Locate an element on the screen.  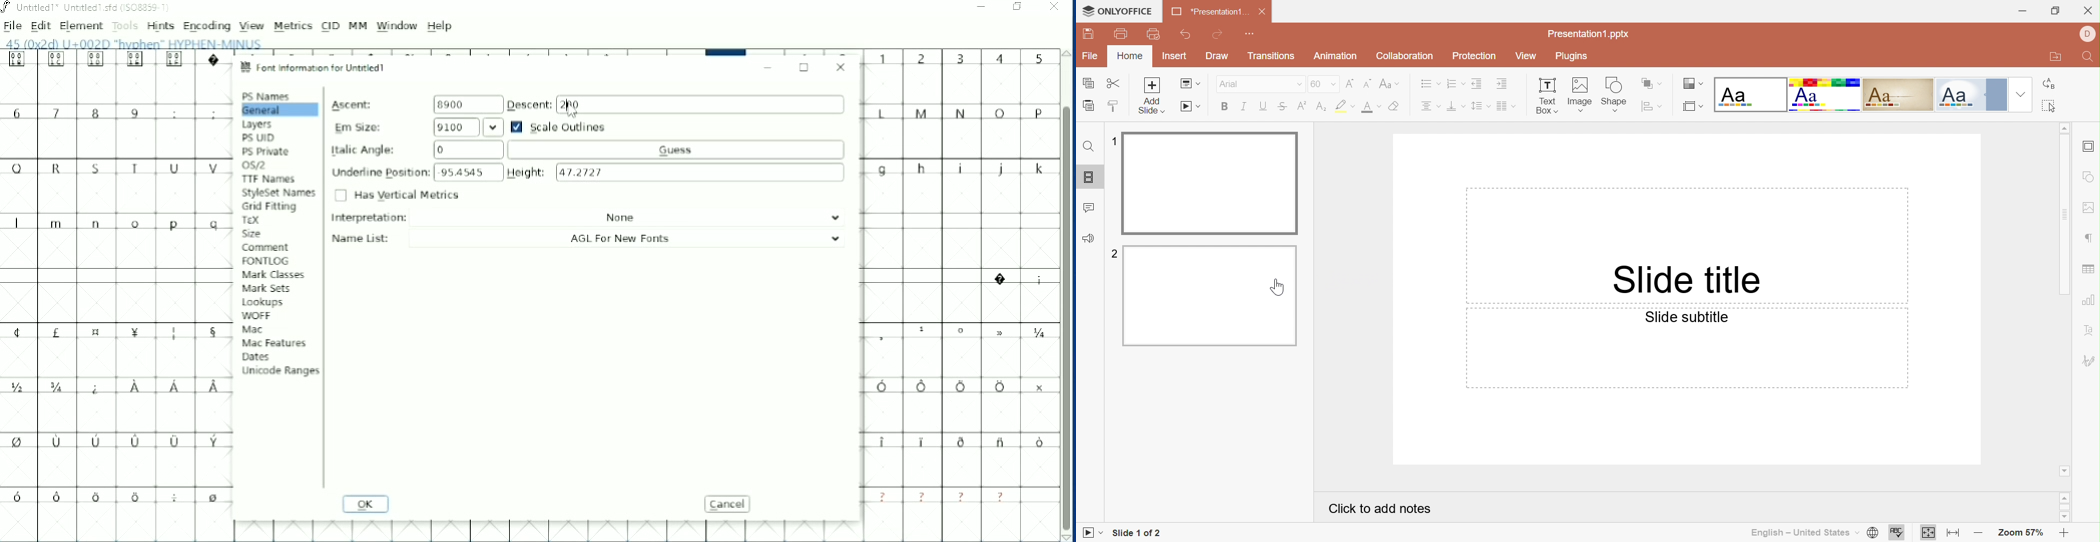
FONTLOG is located at coordinates (266, 261).